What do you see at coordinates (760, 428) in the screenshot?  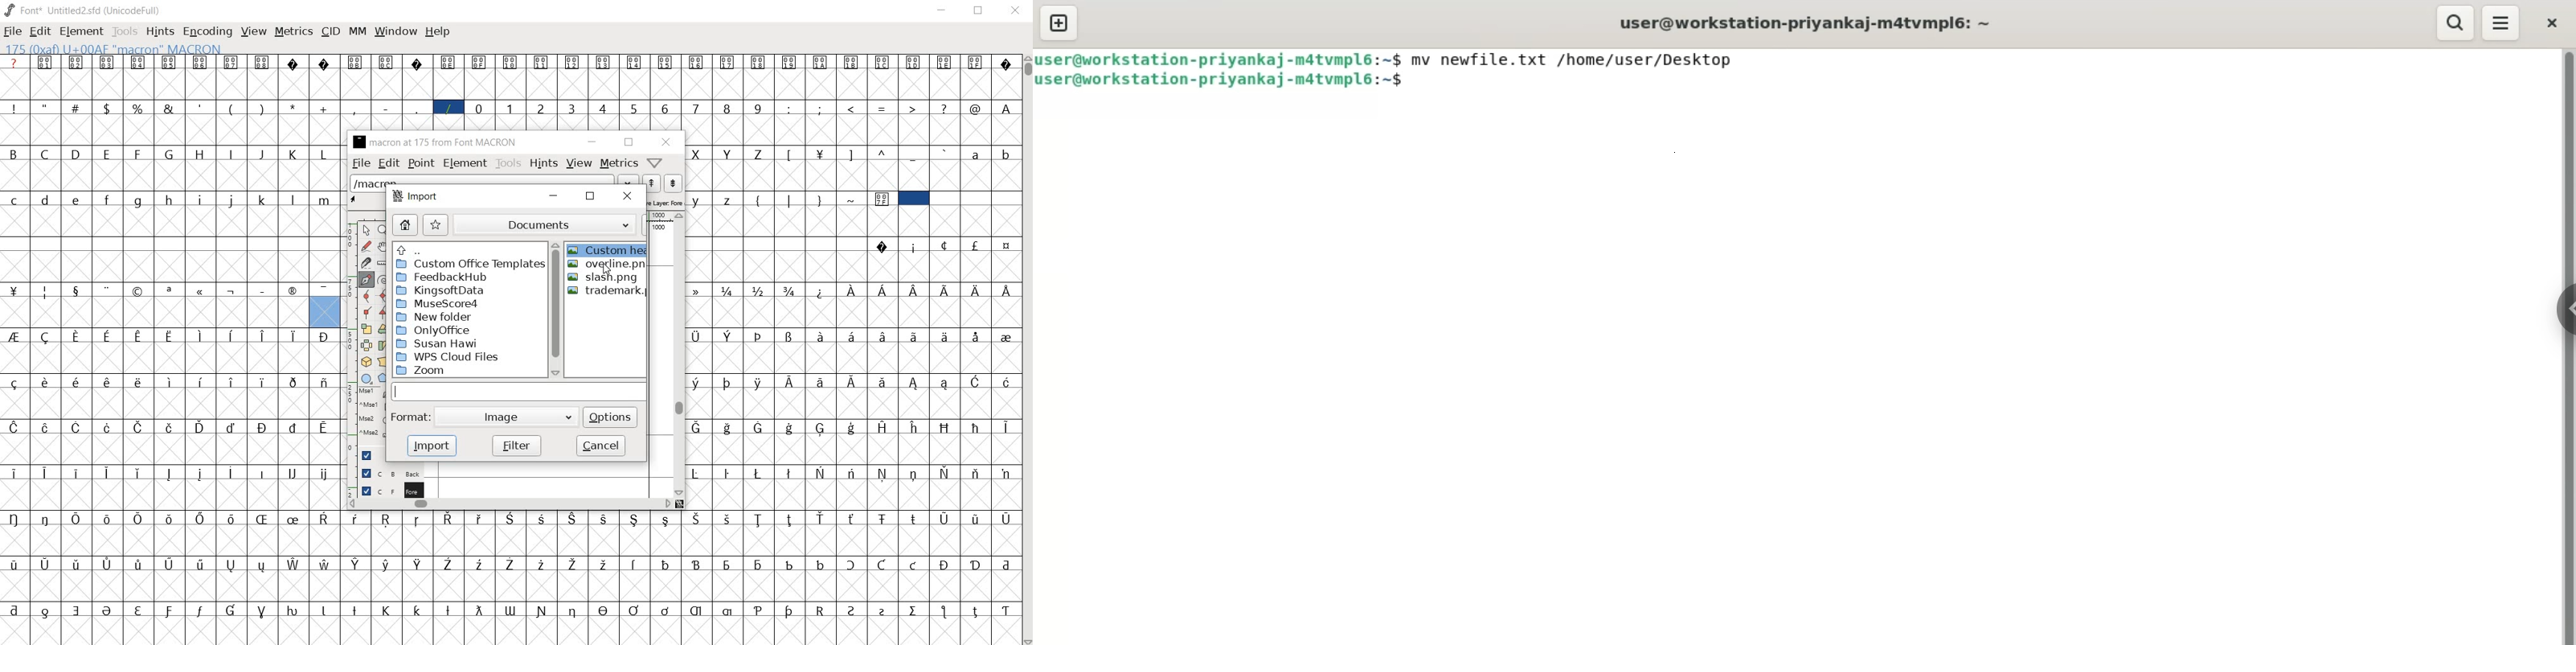 I see `Symbol` at bounding box center [760, 428].